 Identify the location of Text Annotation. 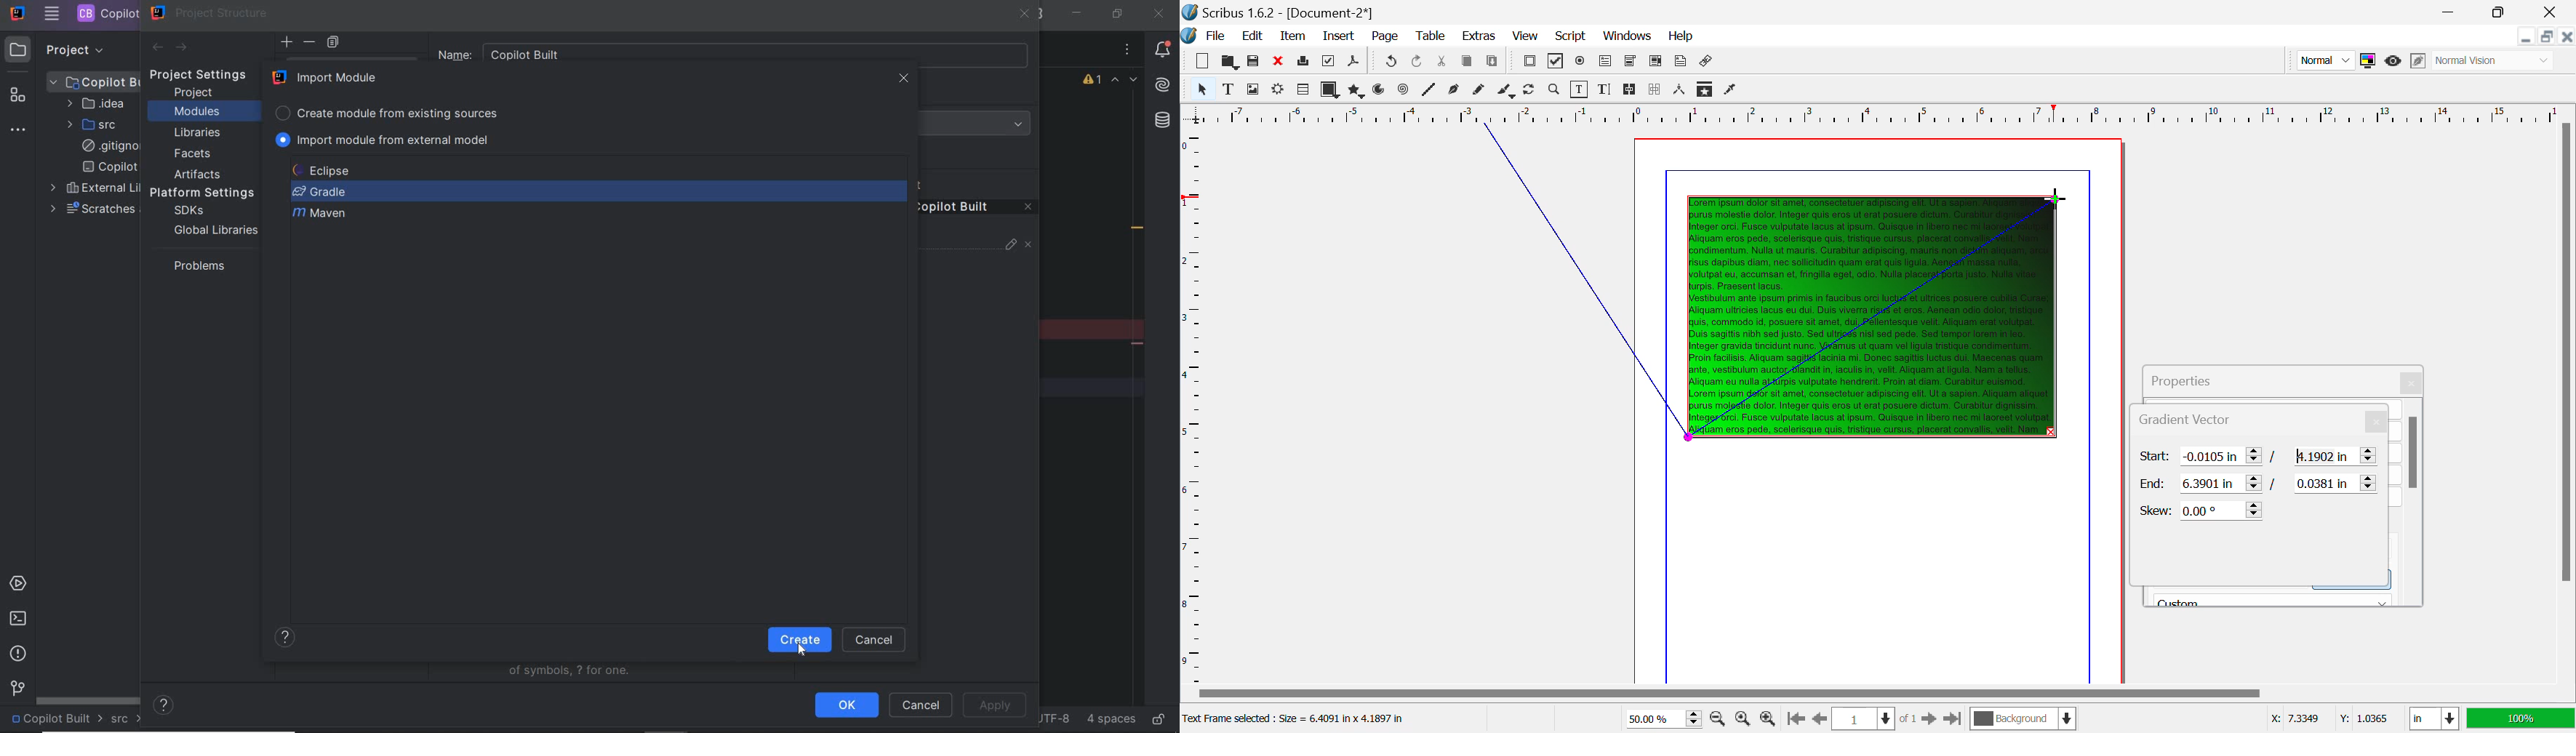
(1680, 63).